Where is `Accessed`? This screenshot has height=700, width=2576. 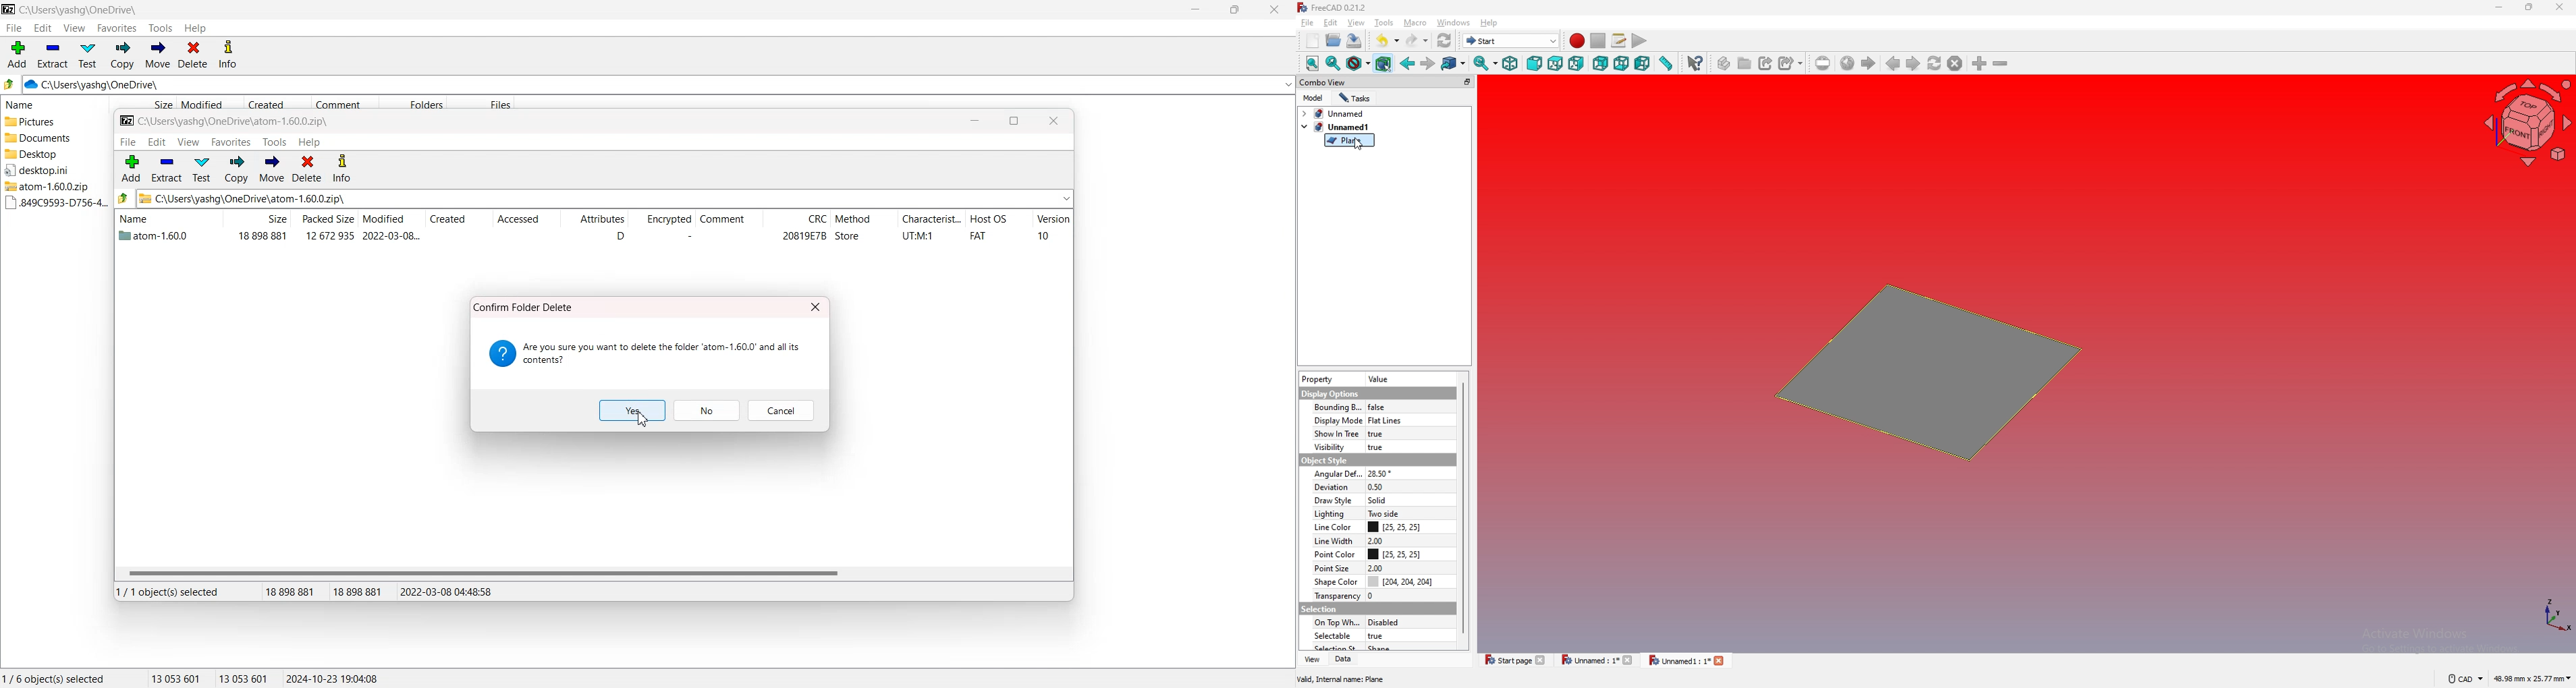 Accessed is located at coordinates (525, 220).